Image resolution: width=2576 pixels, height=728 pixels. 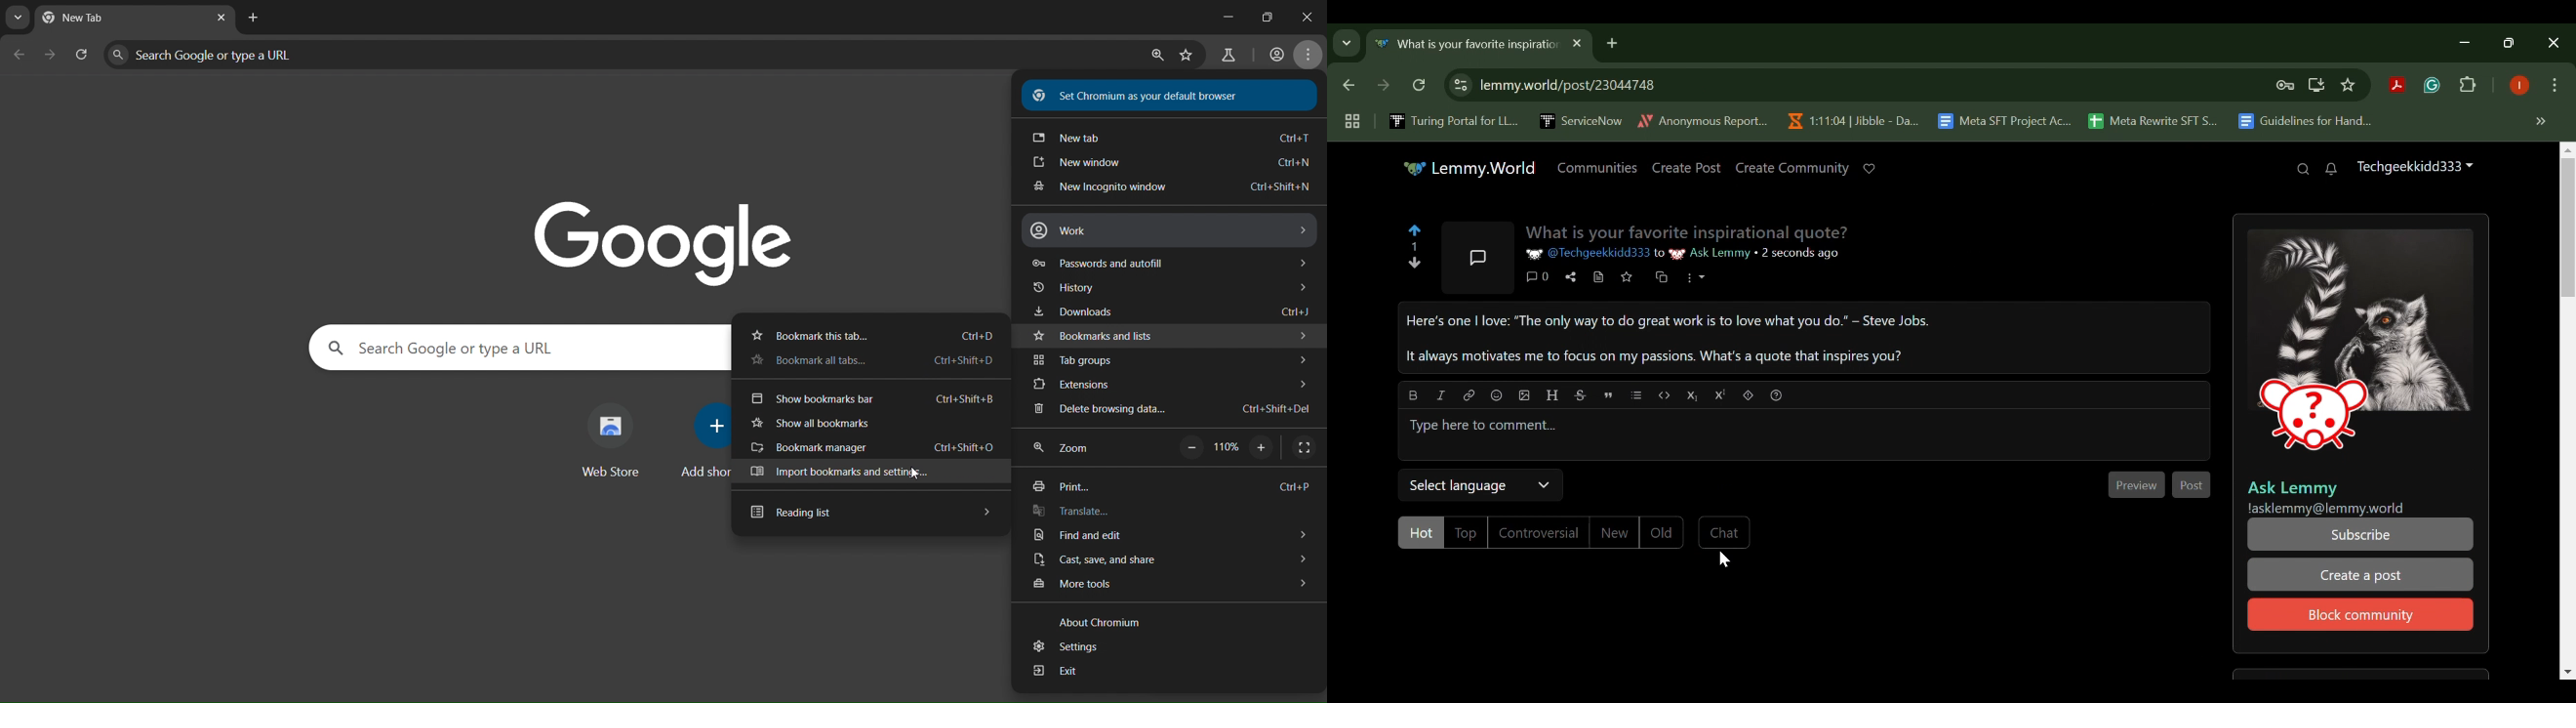 What do you see at coordinates (19, 19) in the screenshot?
I see `search tabs` at bounding box center [19, 19].